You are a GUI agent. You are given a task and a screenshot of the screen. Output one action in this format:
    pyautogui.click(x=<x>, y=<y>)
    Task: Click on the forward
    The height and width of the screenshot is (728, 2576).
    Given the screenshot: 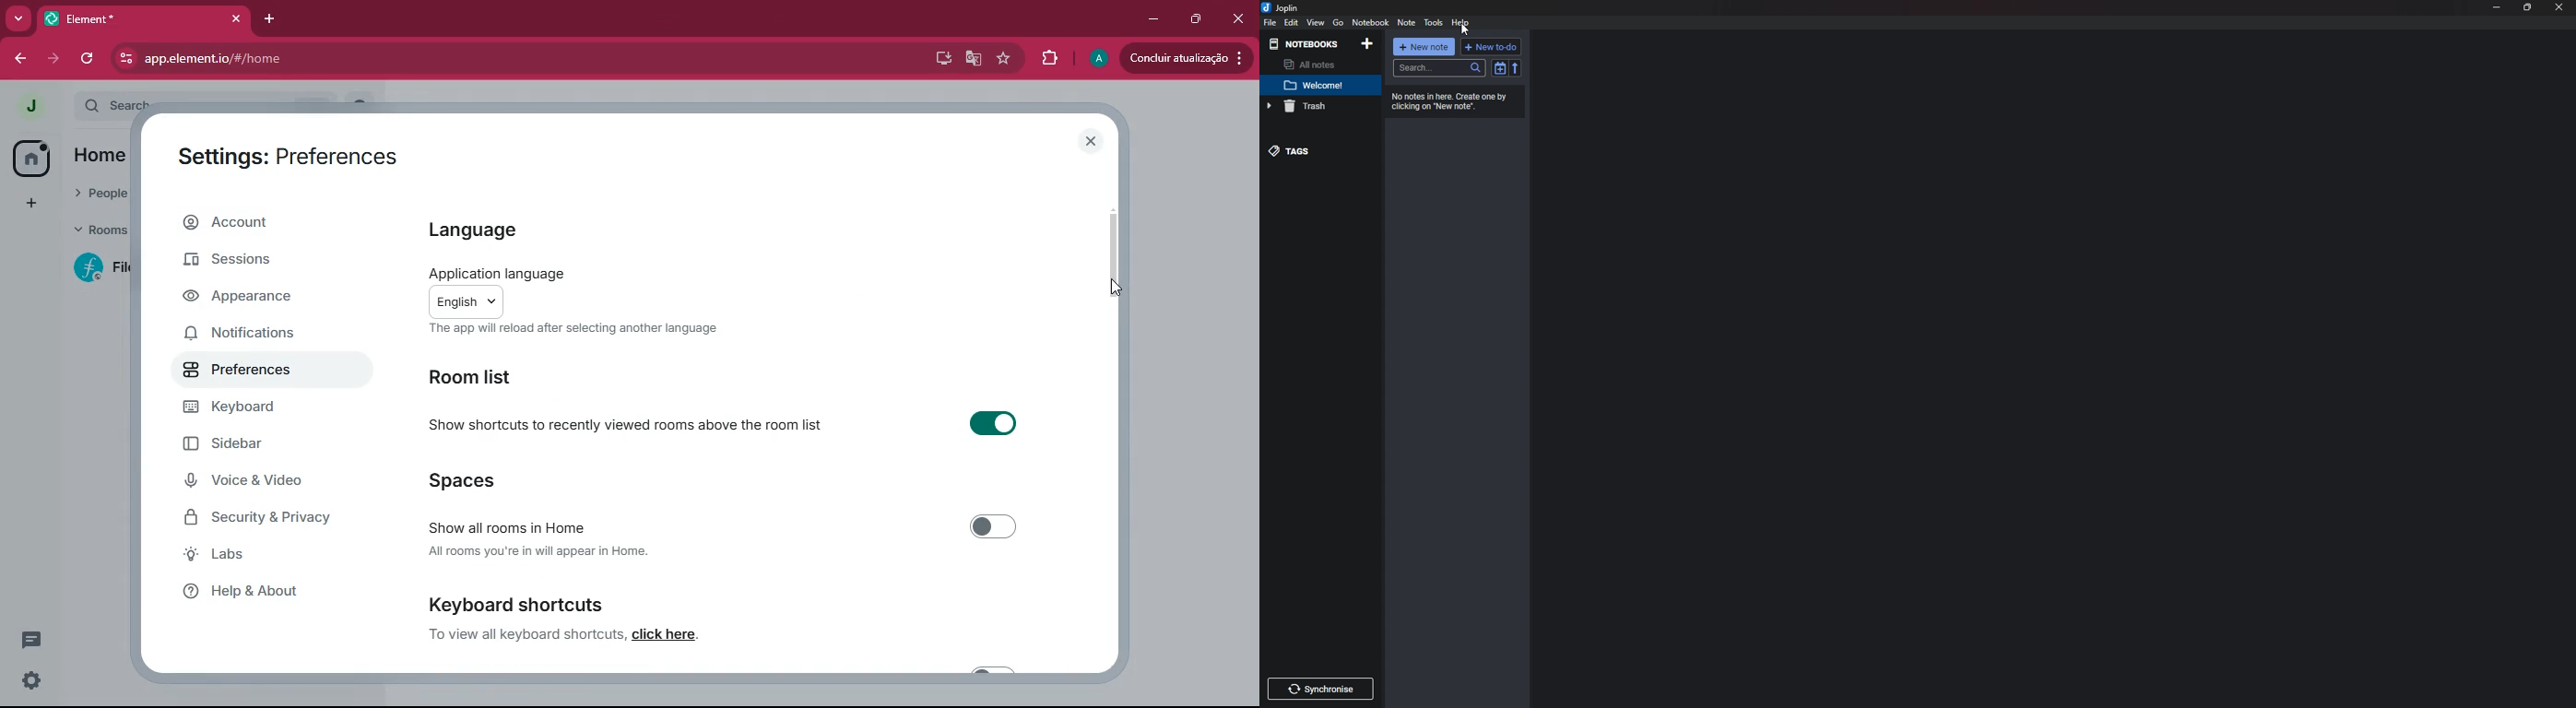 What is the action you would take?
    pyautogui.click(x=55, y=58)
    